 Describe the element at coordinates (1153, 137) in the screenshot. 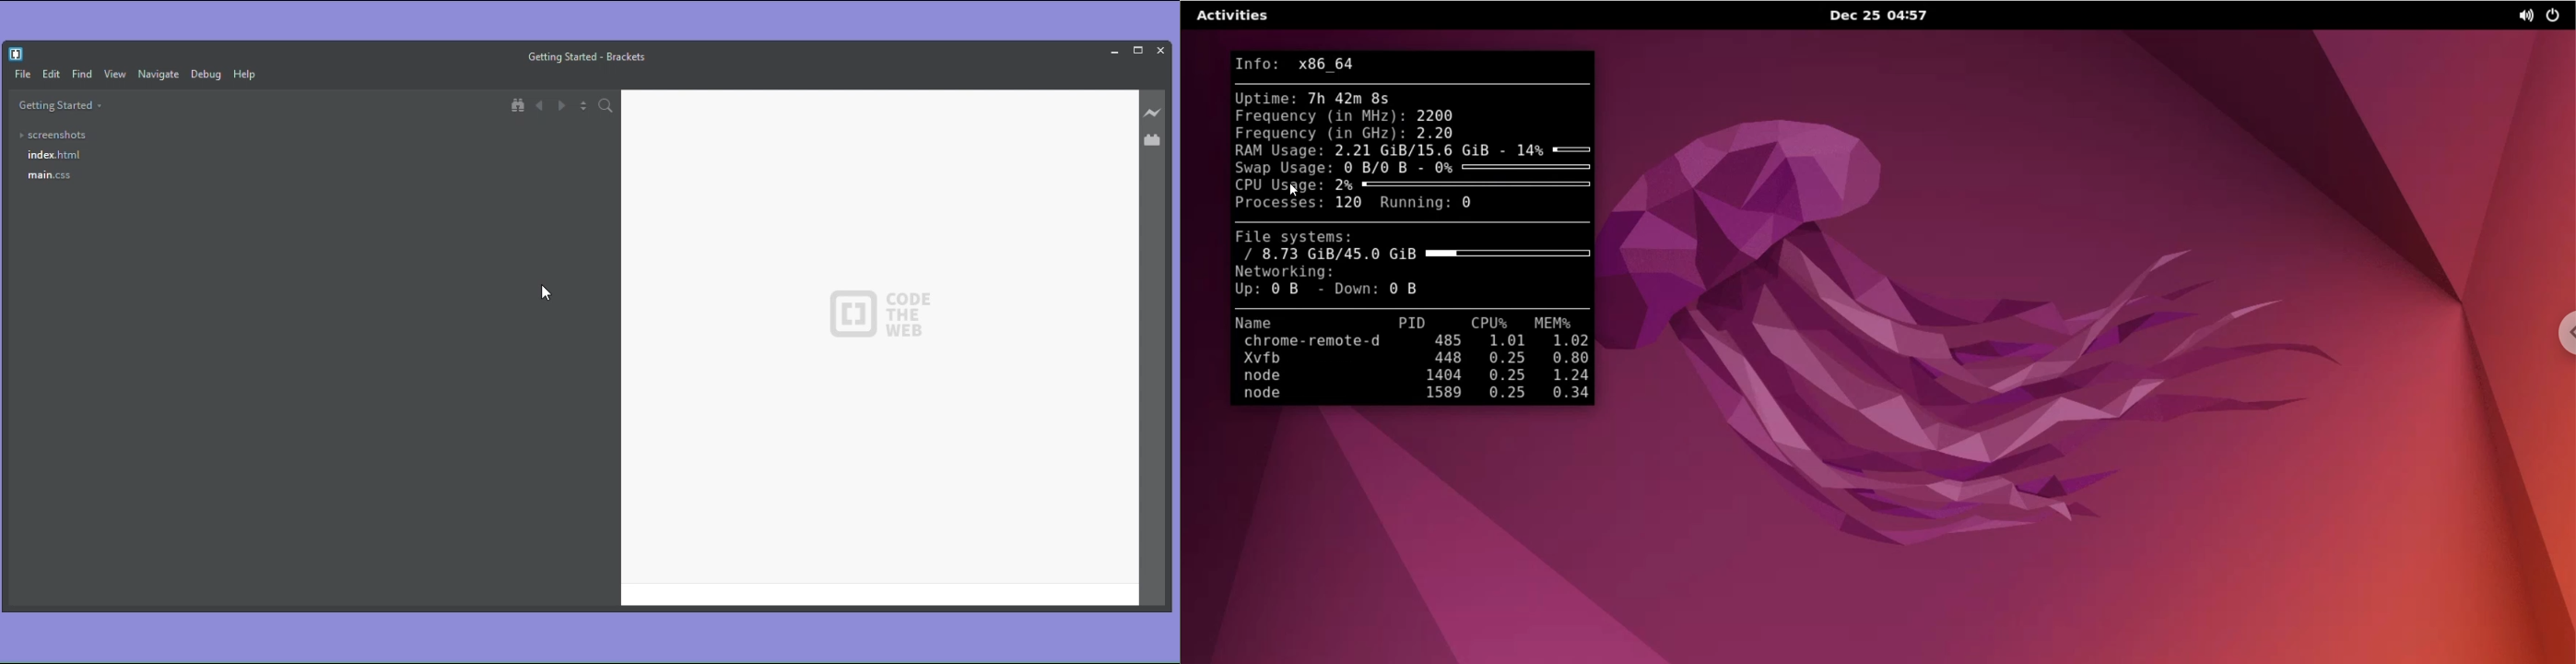

I see `Extension manager` at that location.